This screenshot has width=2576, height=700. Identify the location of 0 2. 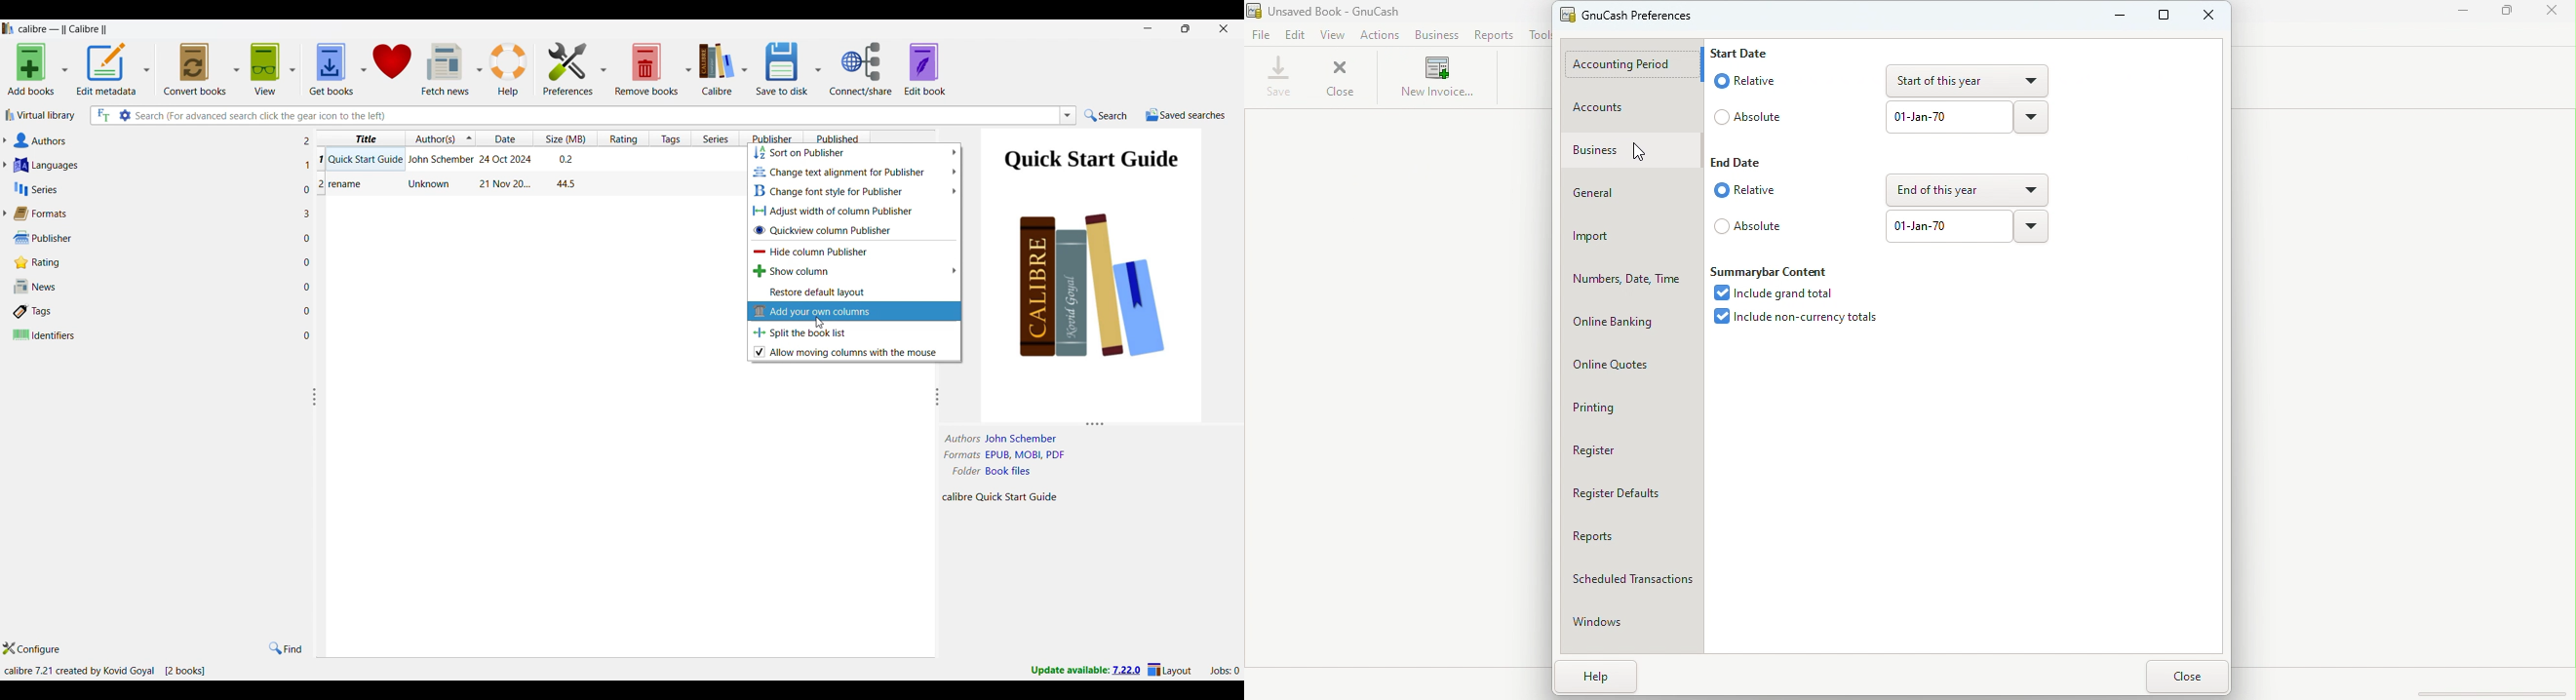
(314, 188).